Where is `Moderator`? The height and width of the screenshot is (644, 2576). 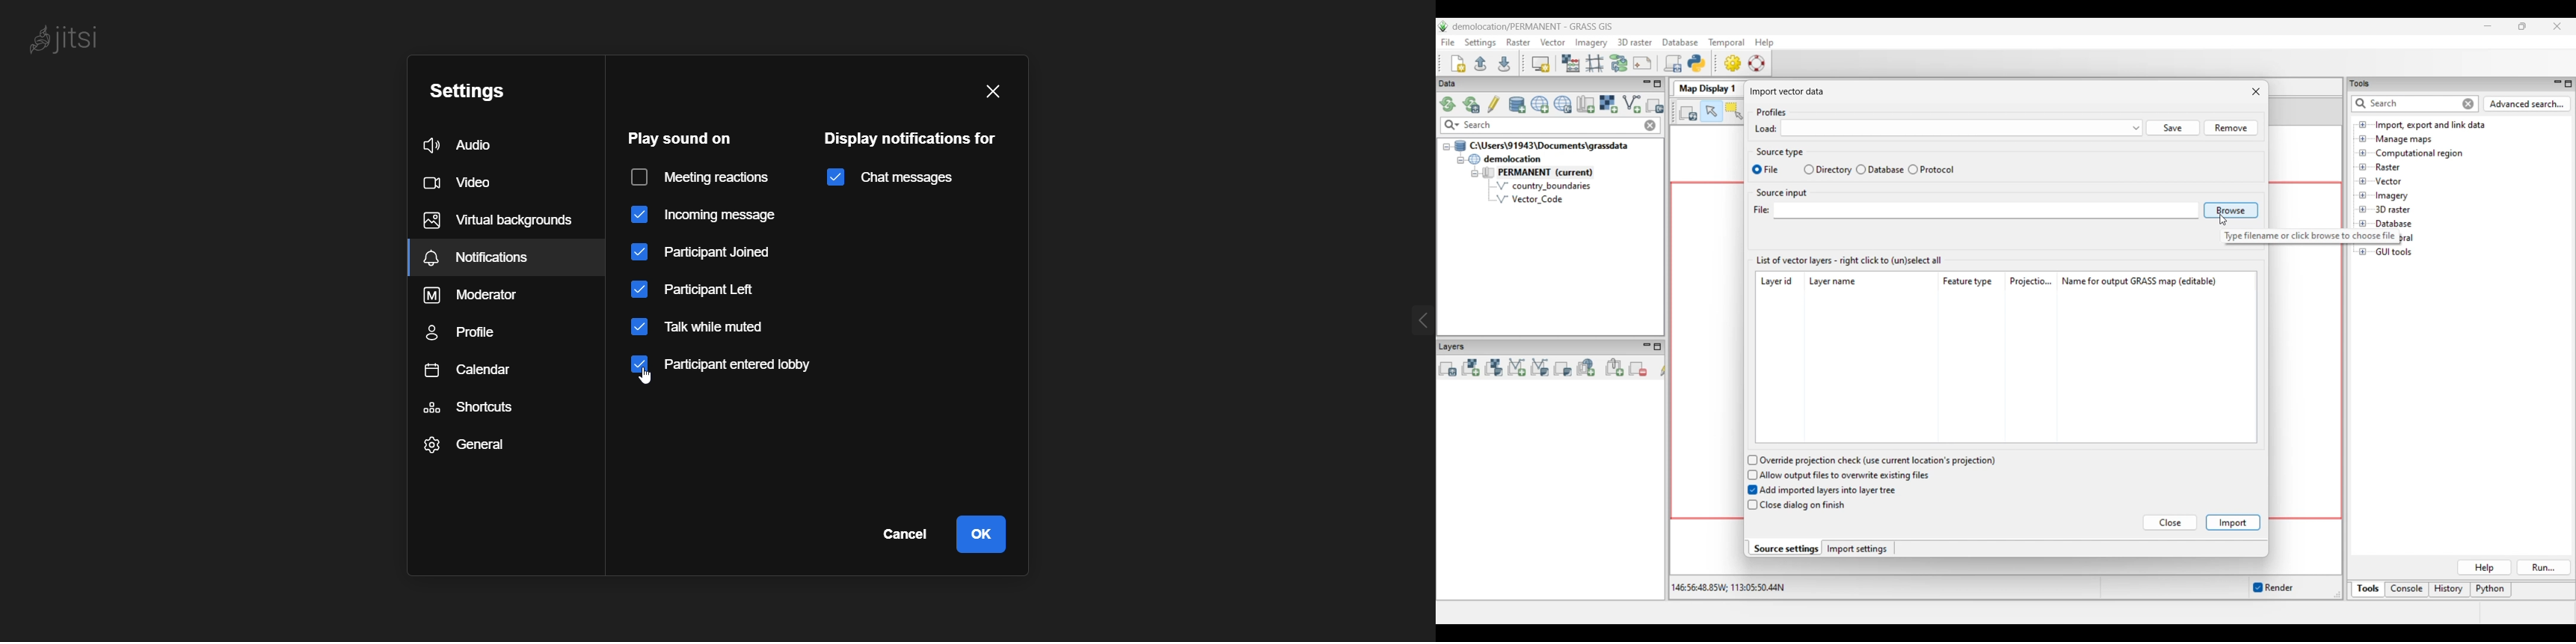
Moderator is located at coordinates (482, 296).